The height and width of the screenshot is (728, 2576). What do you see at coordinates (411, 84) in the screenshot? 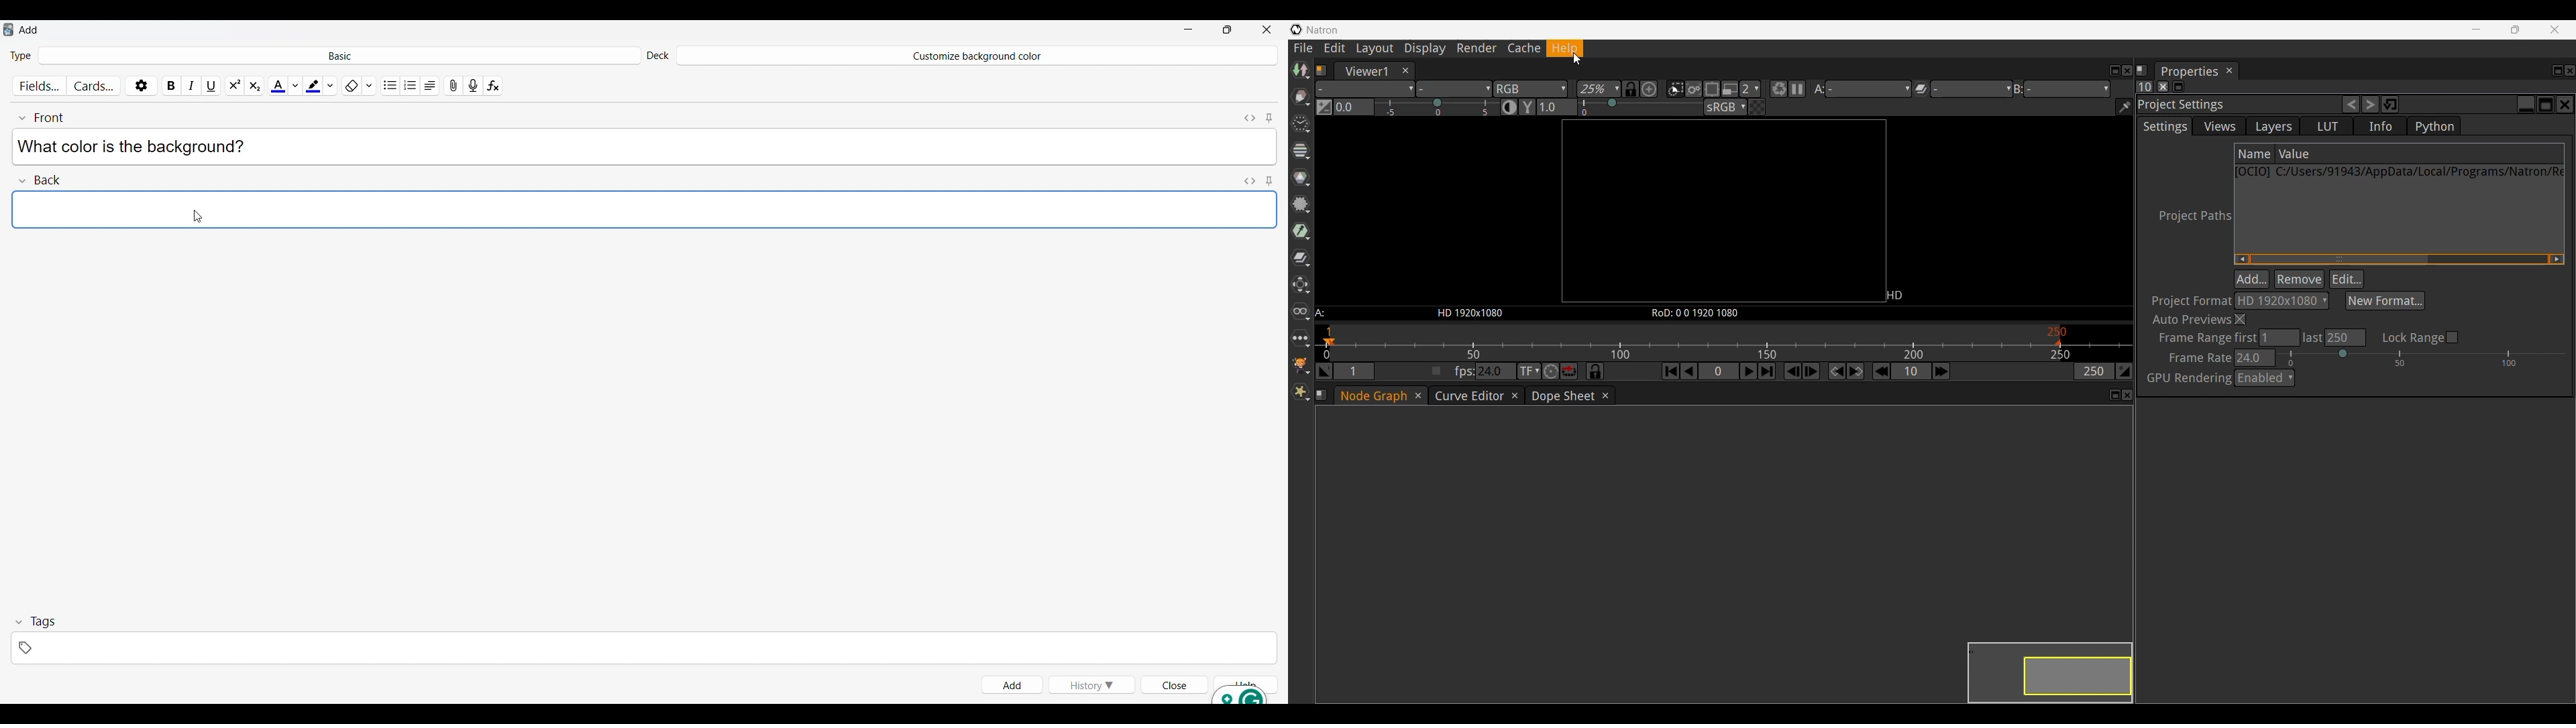
I see `Ordered list` at bounding box center [411, 84].